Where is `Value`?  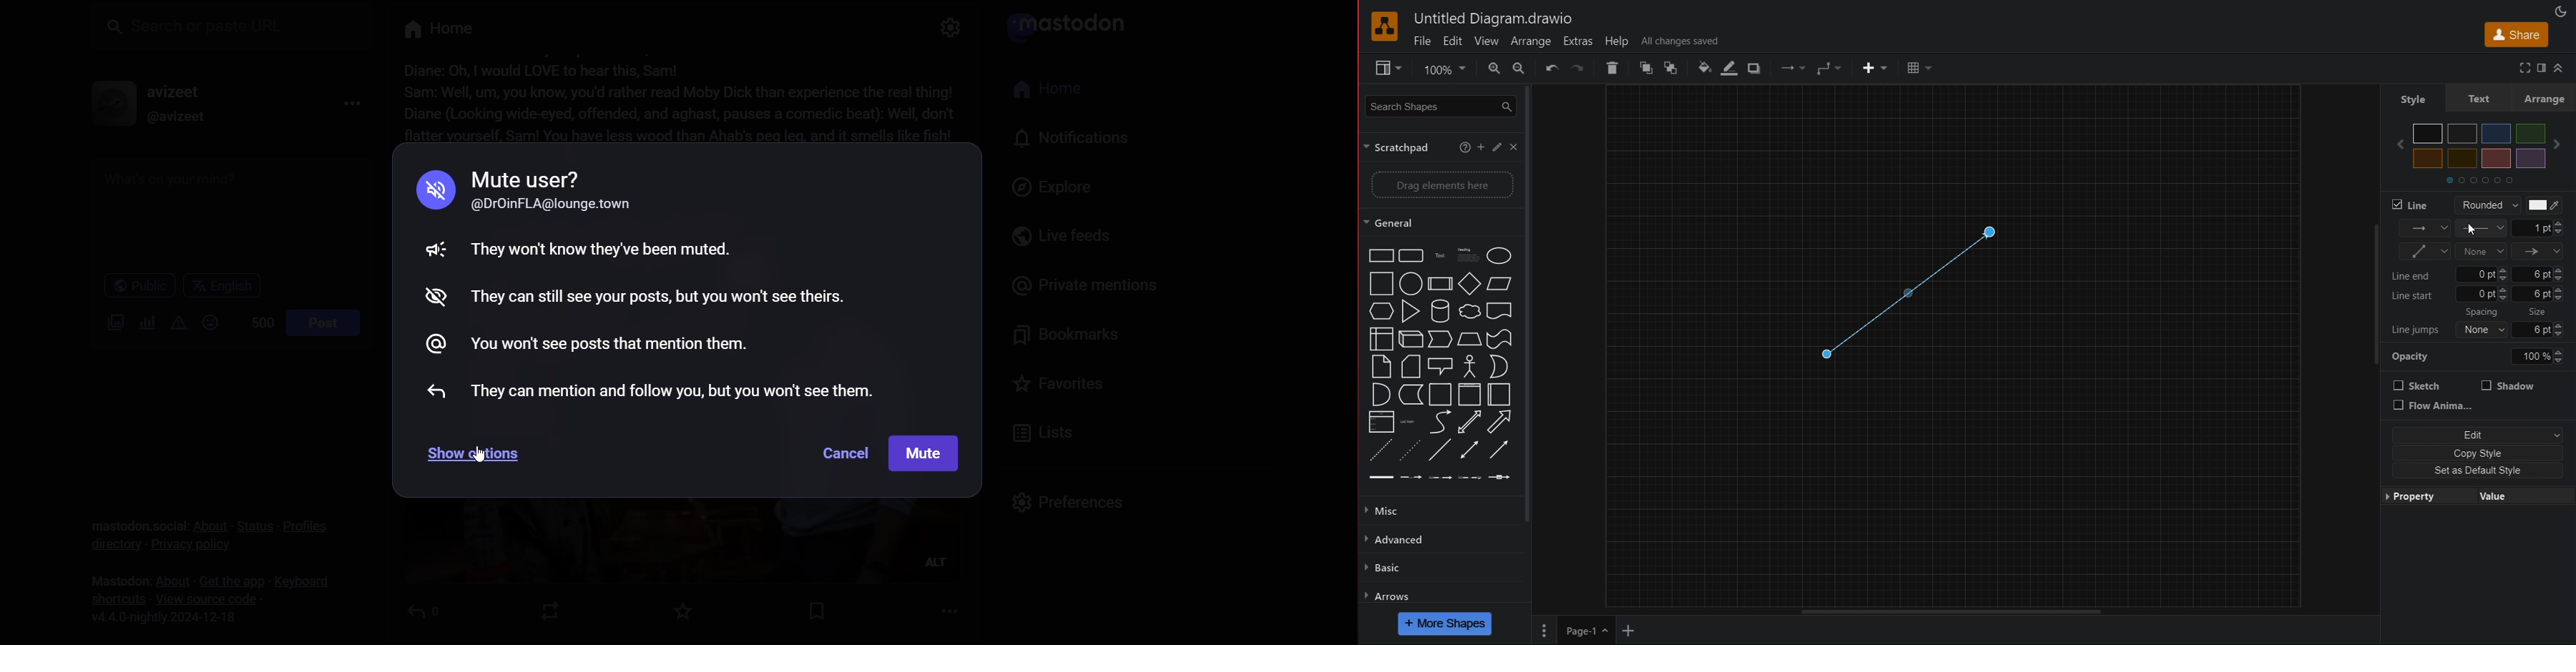 Value is located at coordinates (2499, 494).